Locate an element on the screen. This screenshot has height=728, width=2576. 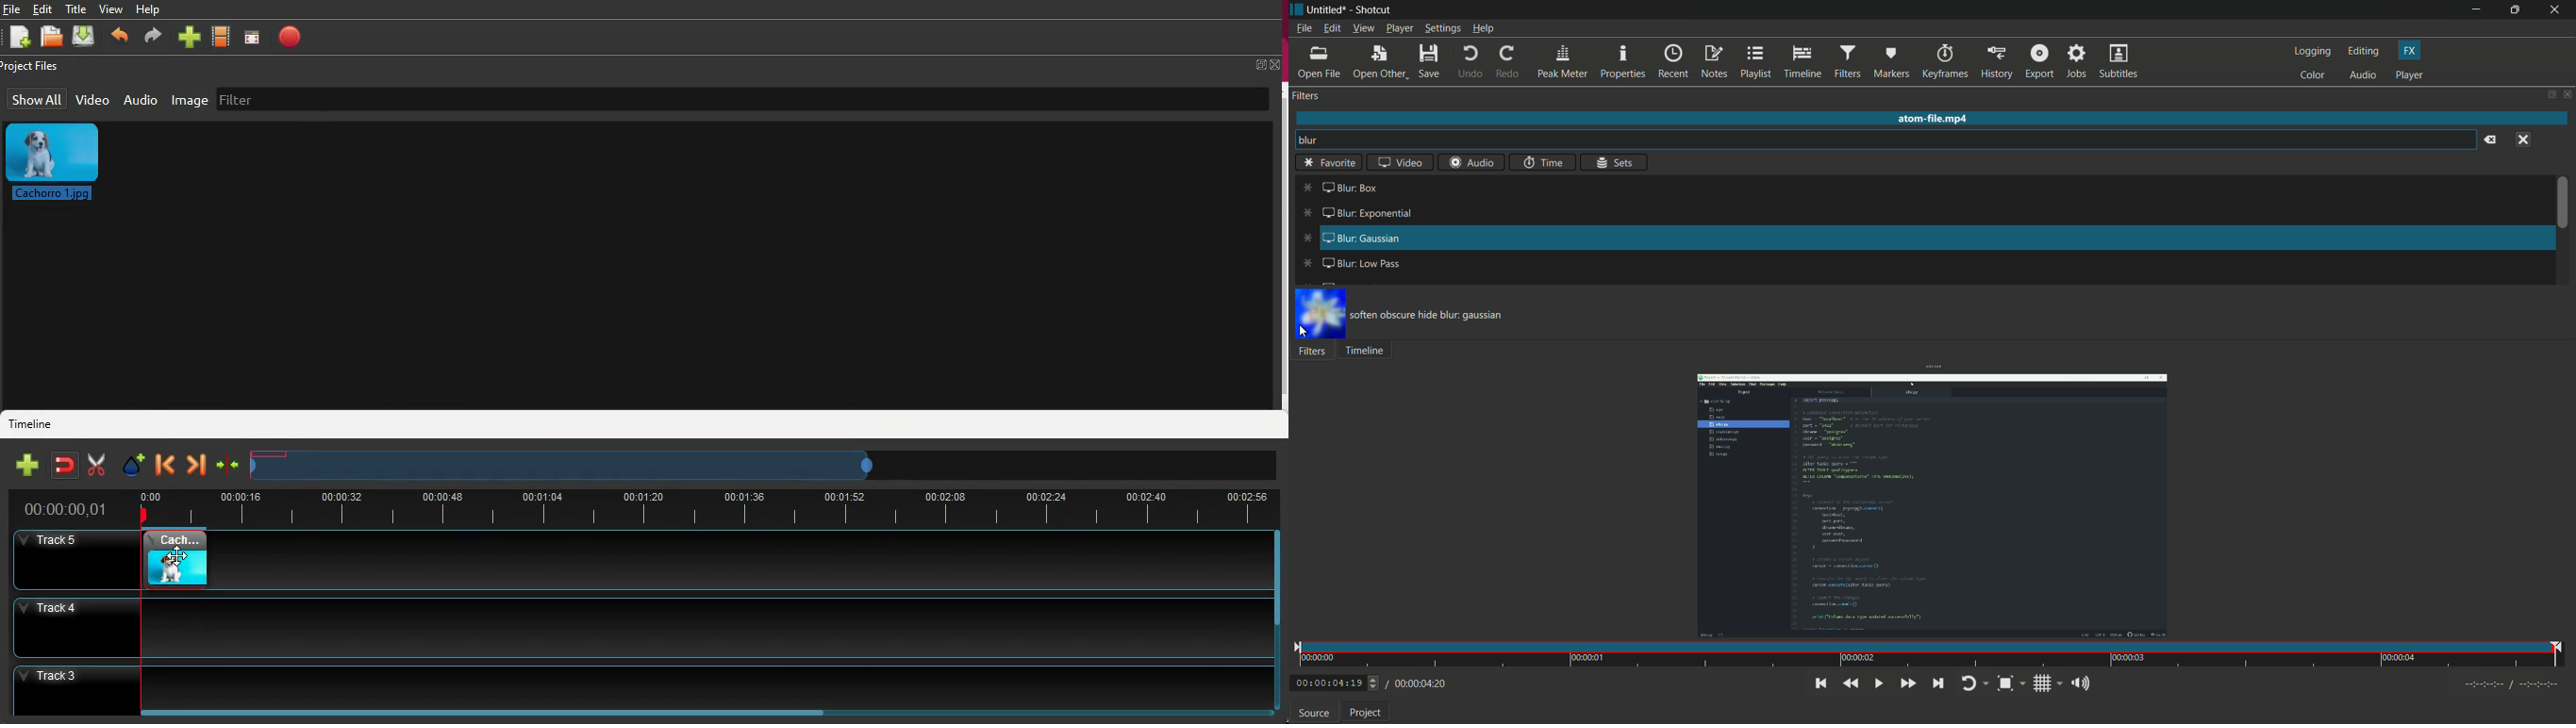
settings menu is located at coordinates (1443, 29).